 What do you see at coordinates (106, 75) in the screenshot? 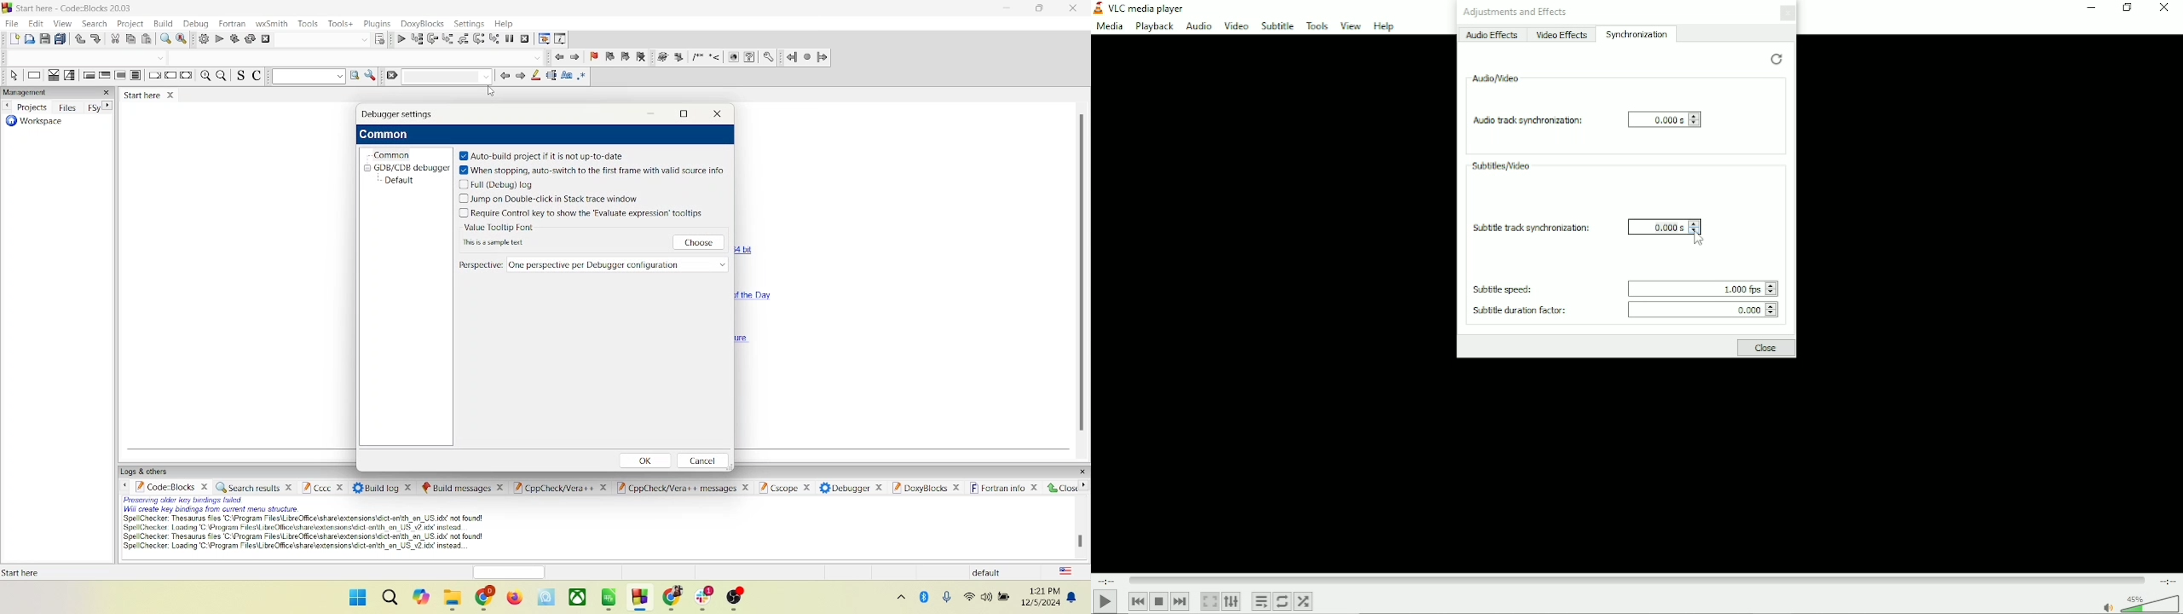
I see `exit condition loop` at bounding box center [106, 75].